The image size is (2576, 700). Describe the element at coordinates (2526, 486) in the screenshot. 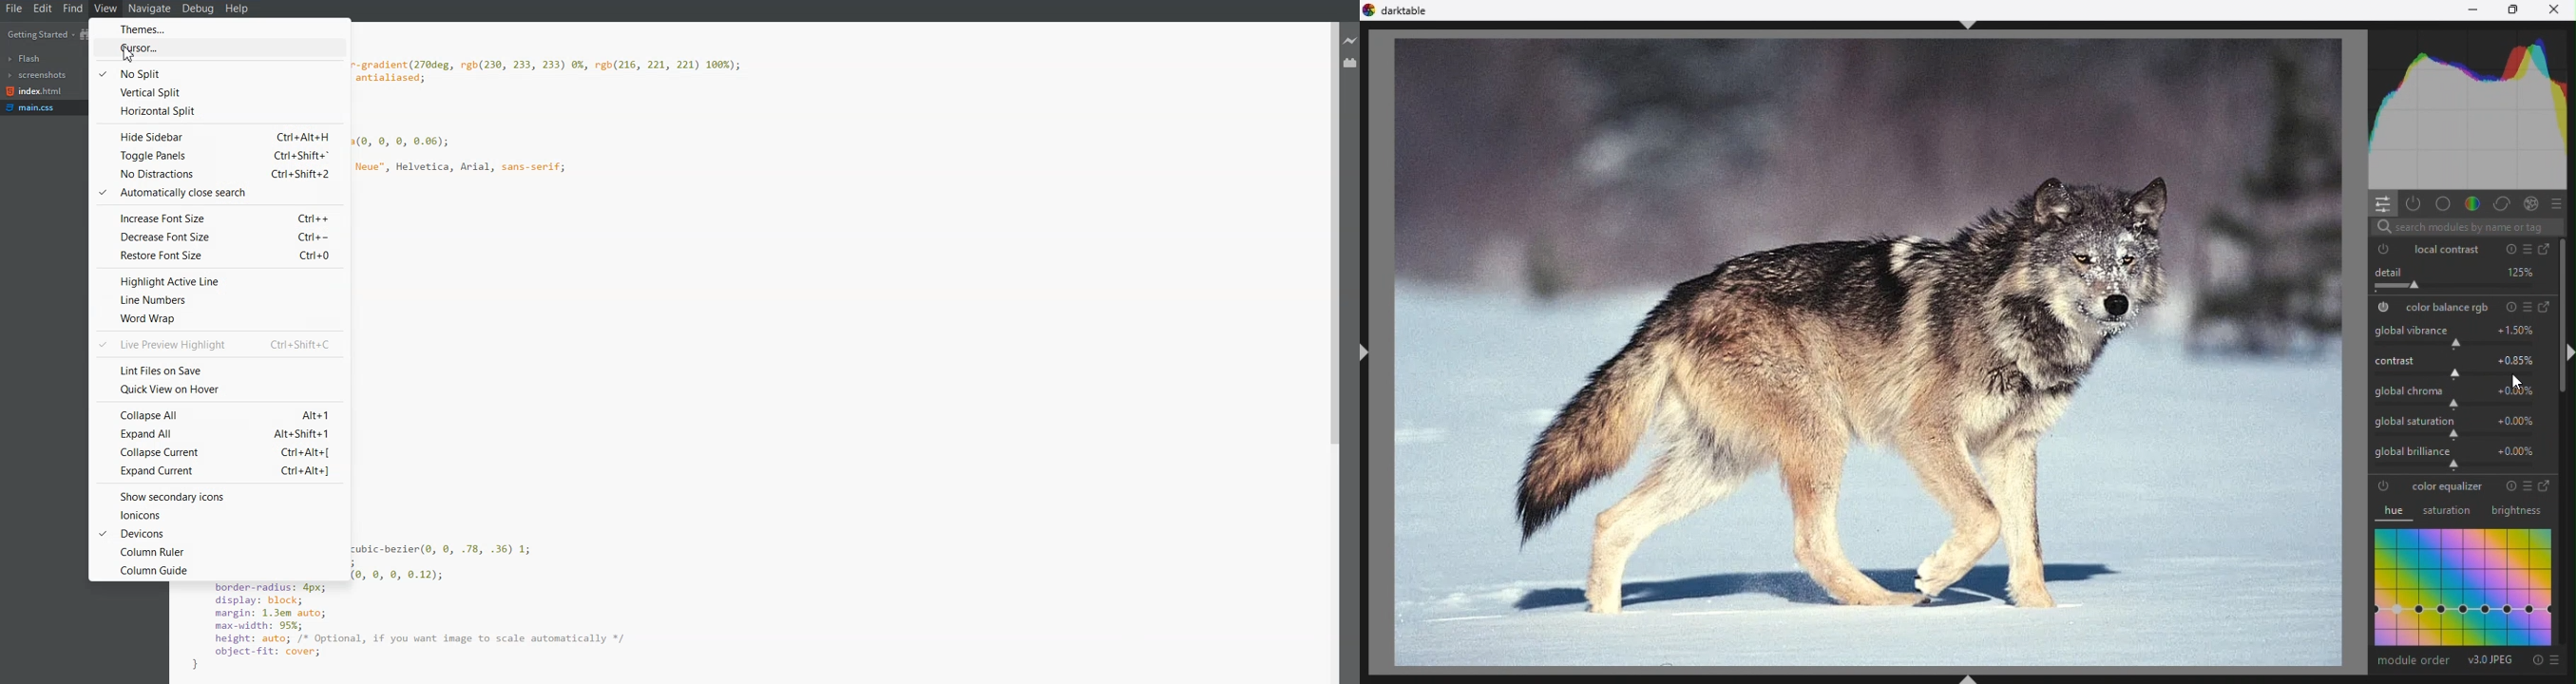

I see `presets` at that location.